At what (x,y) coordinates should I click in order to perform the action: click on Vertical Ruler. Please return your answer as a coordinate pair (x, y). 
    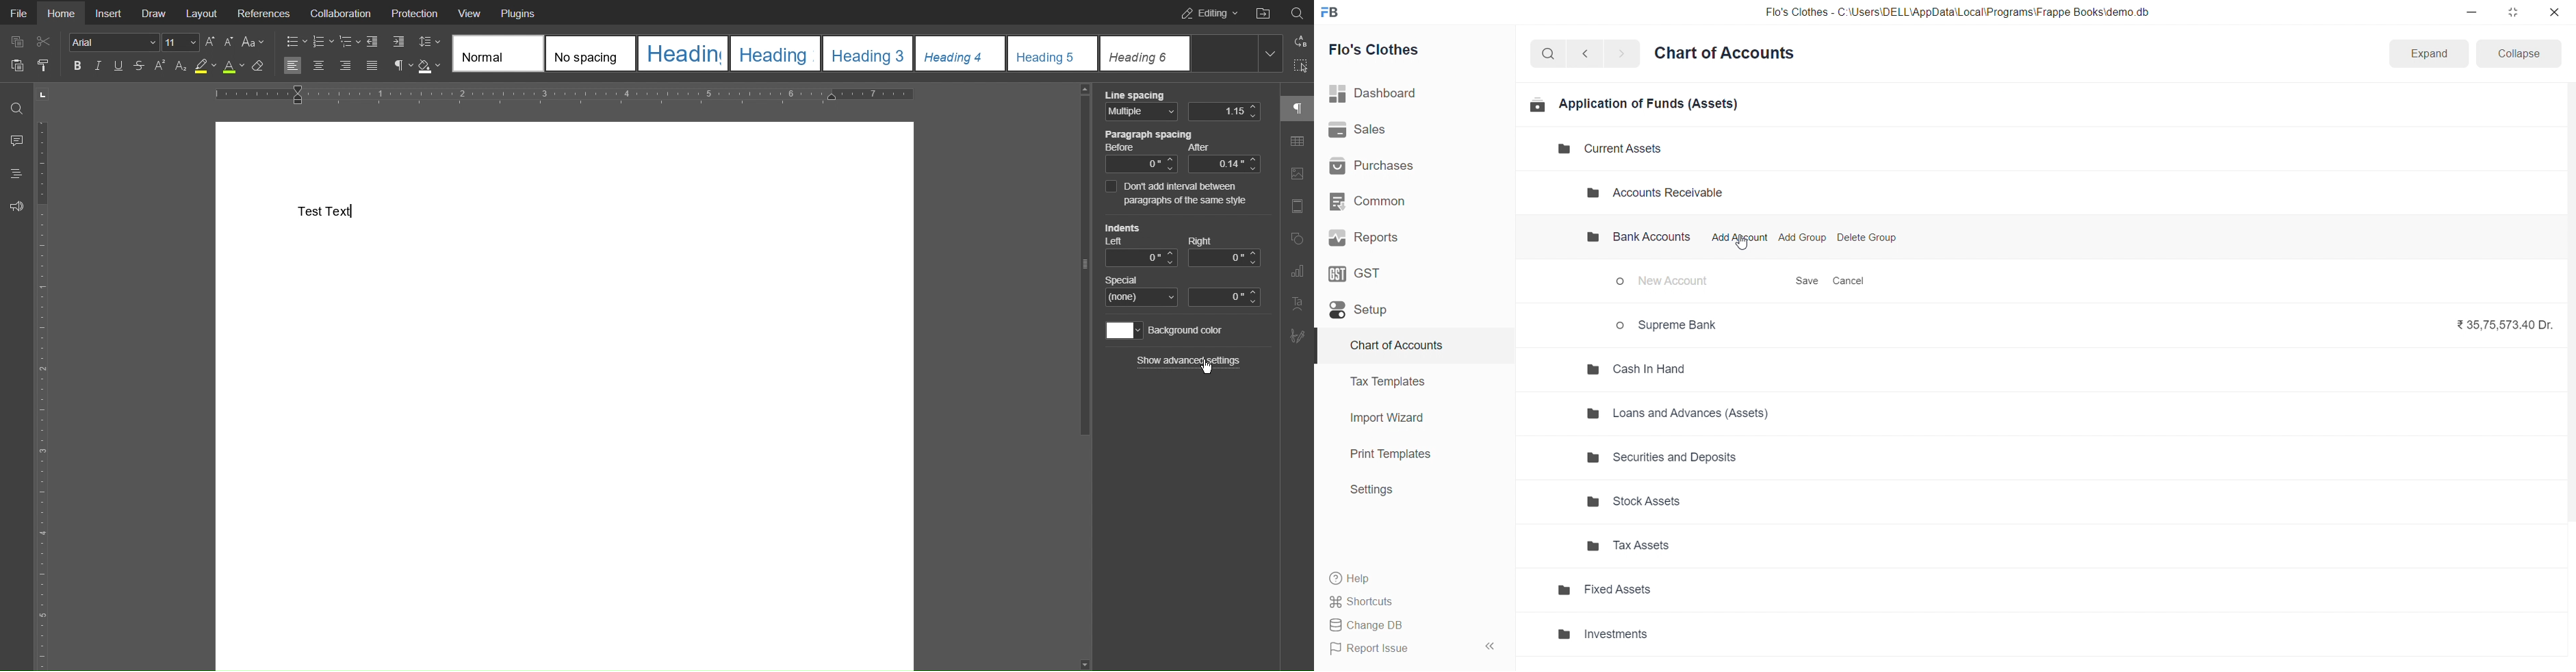
    Looking at the image, I should click on (48, 392).